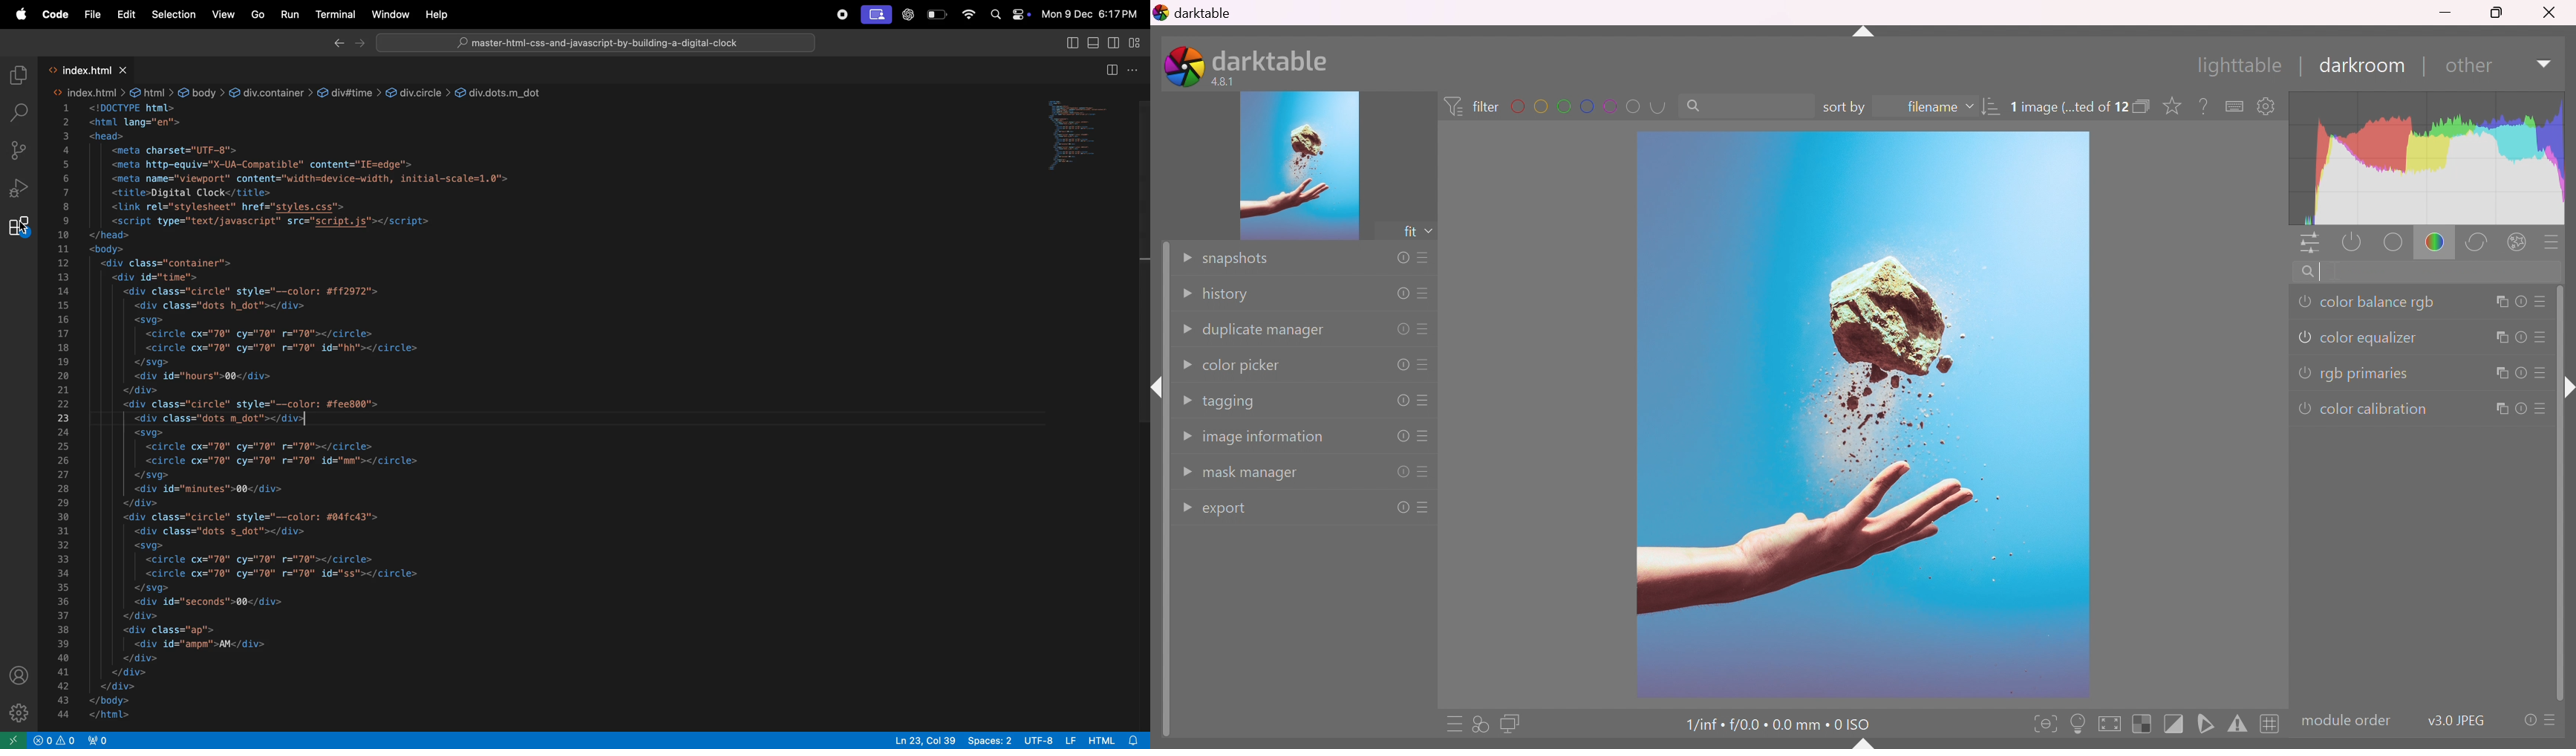 The width and height of the screenshot is (2576, 756). What do you see at coordinates (909, 16) in the screenshot?
I see `chatgpt` at bounding box center [909, 16].